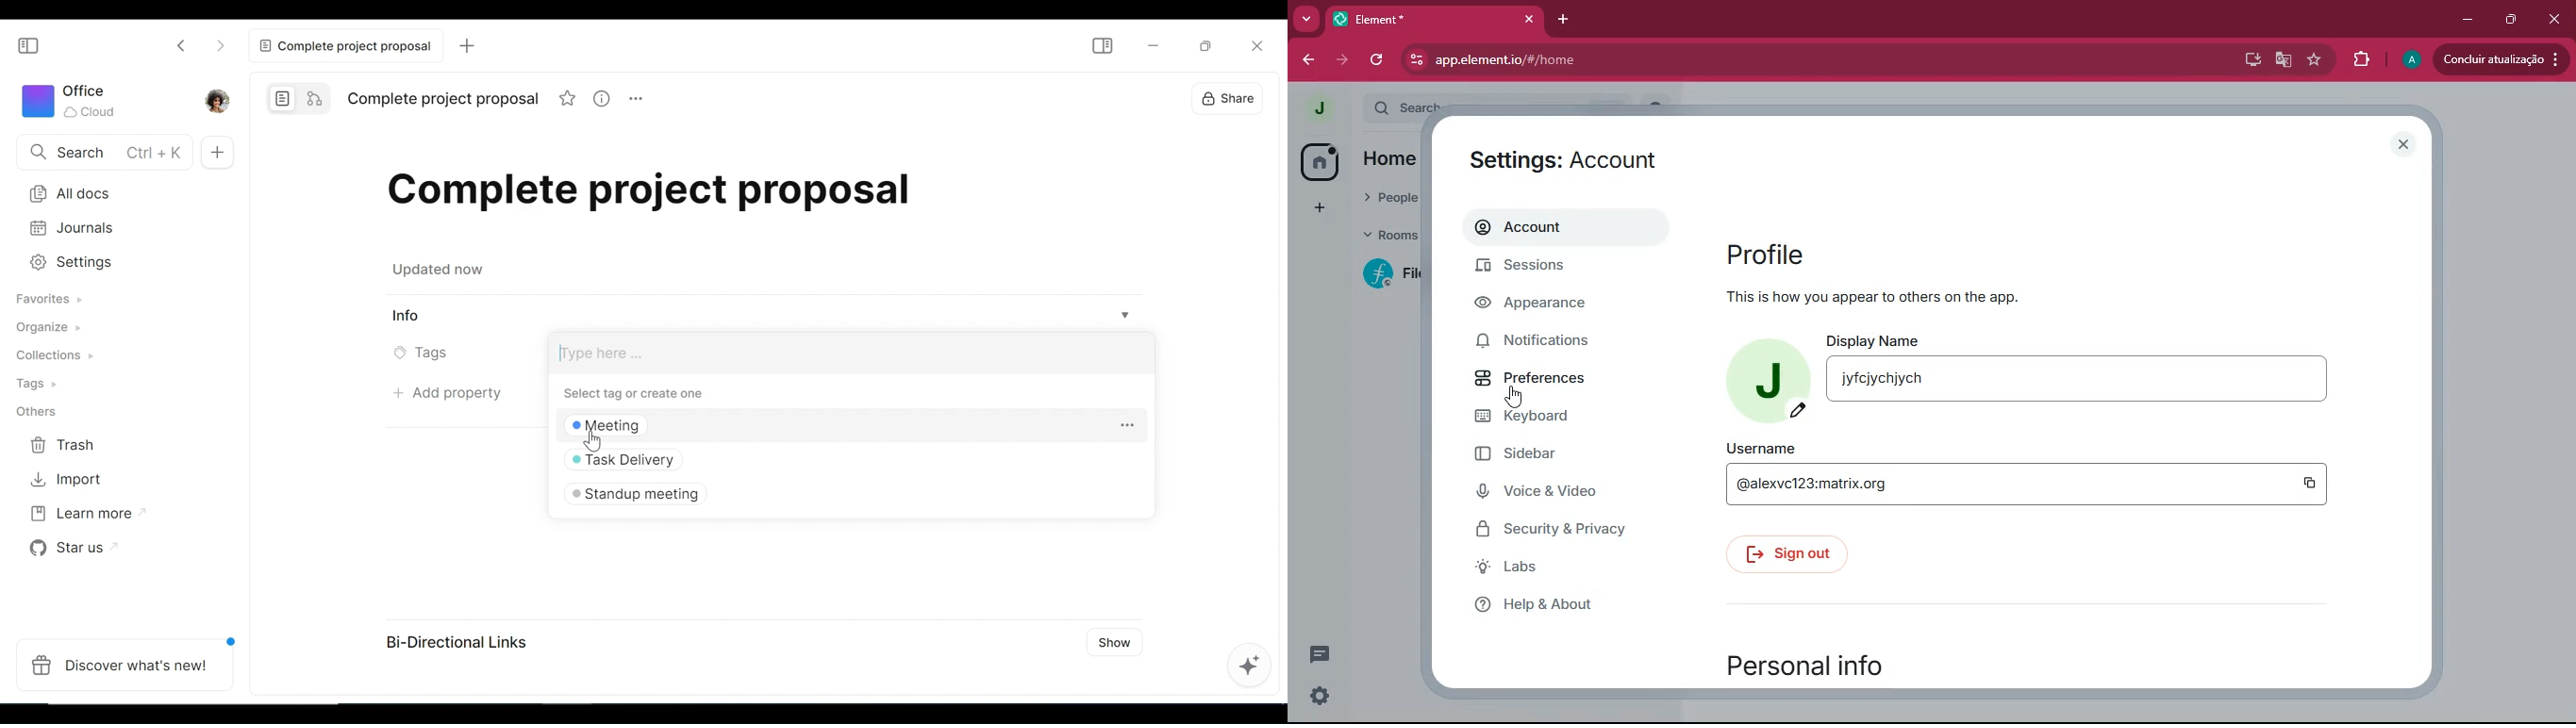  I want to click on forward, so click(1306, 61).